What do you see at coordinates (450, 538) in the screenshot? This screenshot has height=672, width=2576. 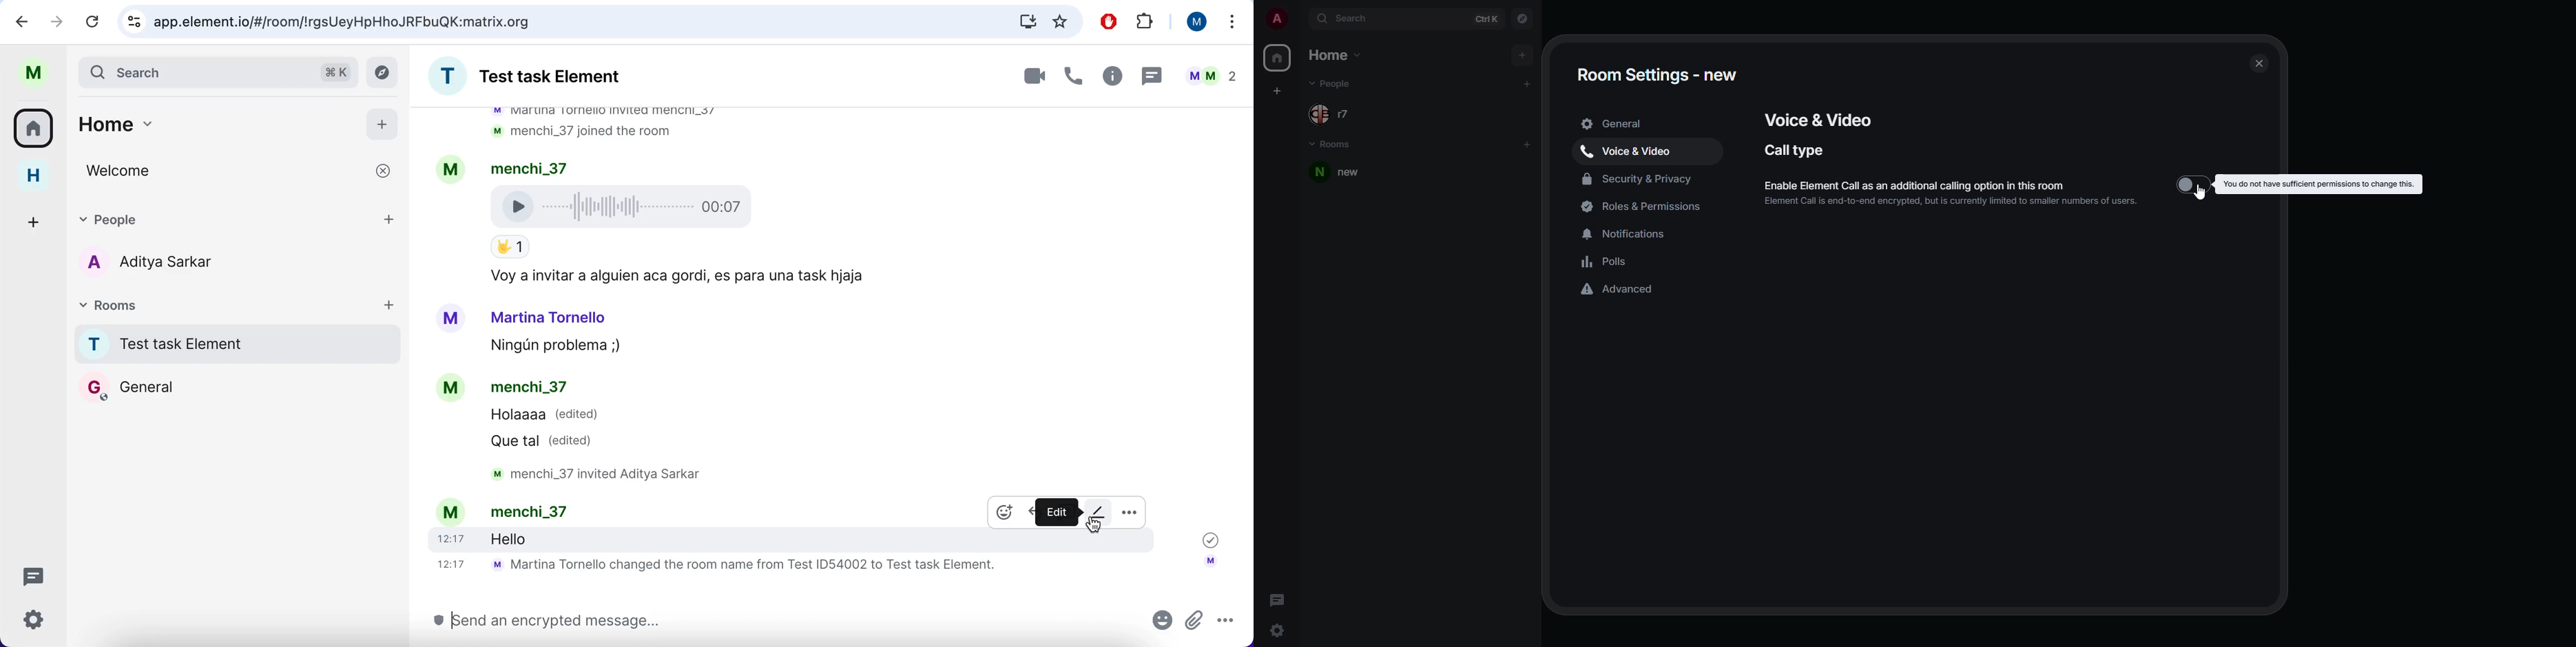 I see `time` at bounding box center [450, 538].